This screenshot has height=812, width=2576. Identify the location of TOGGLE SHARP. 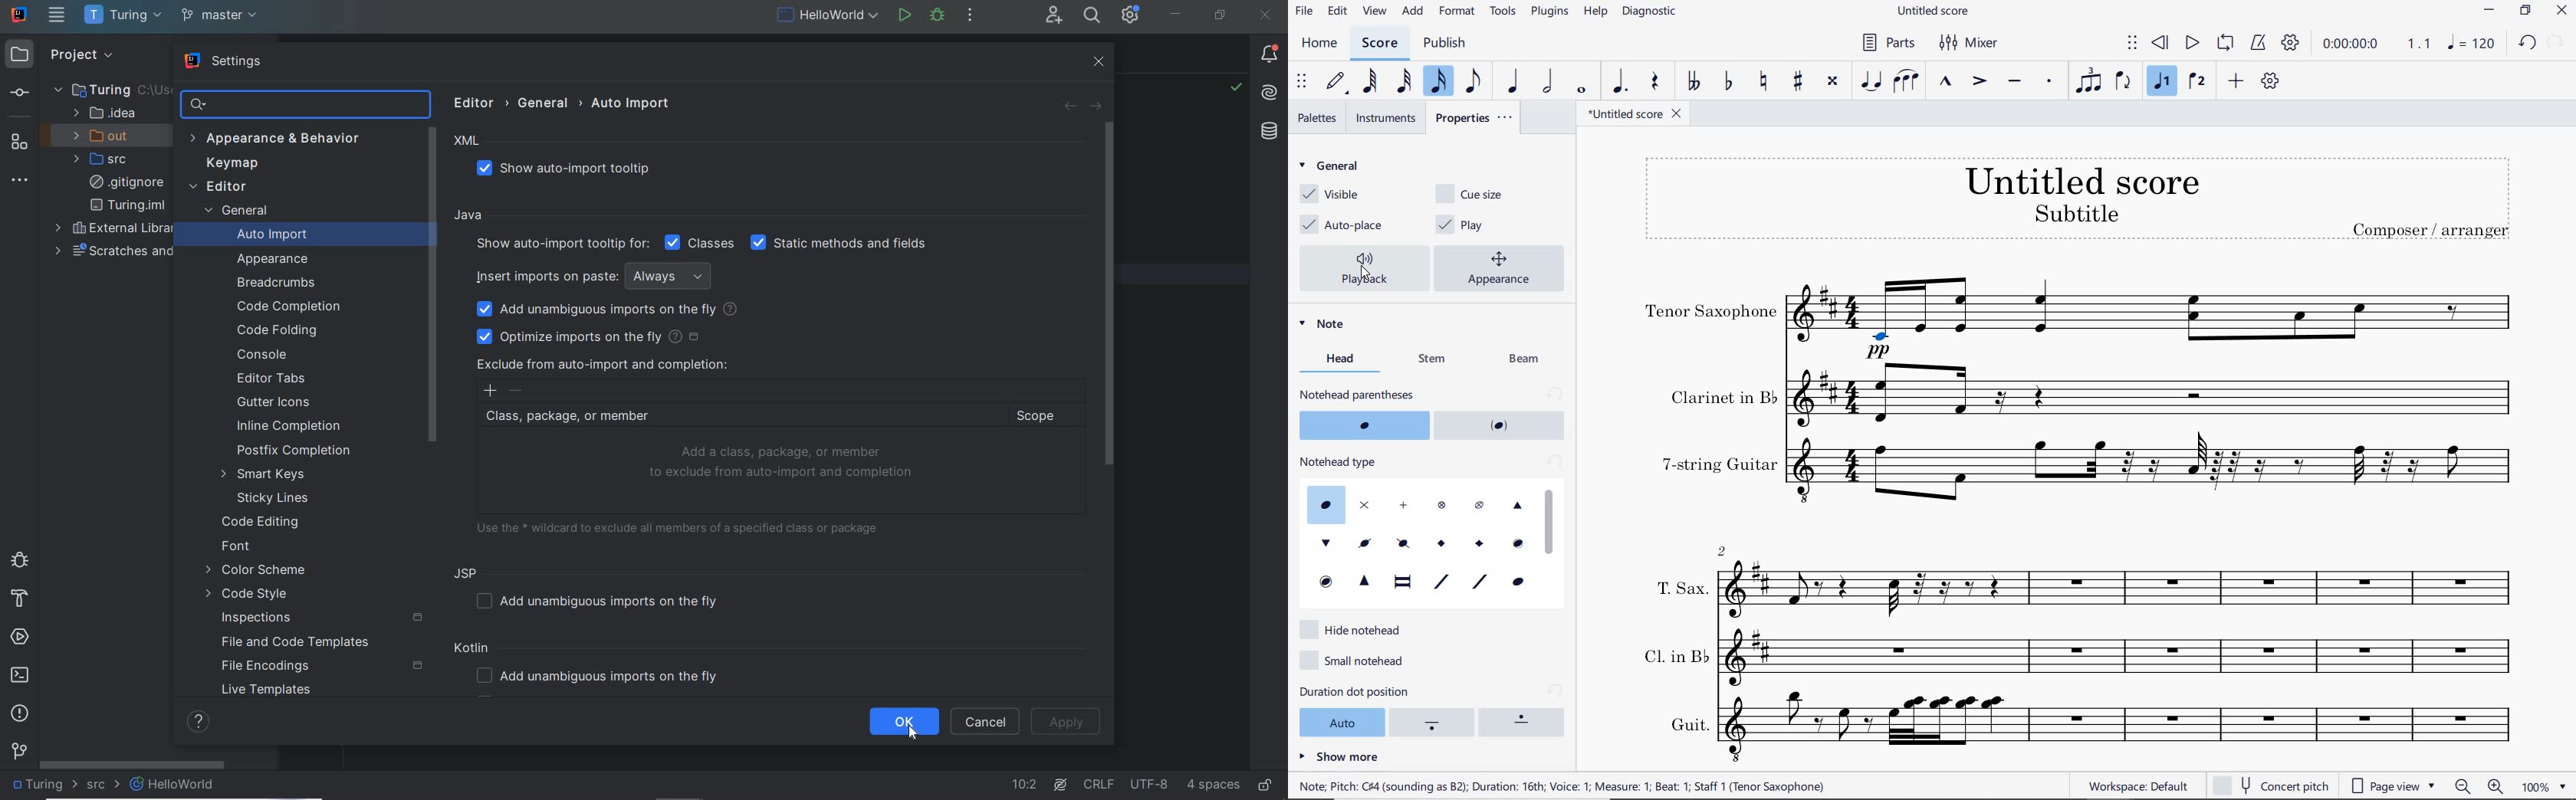
(1796, 81).